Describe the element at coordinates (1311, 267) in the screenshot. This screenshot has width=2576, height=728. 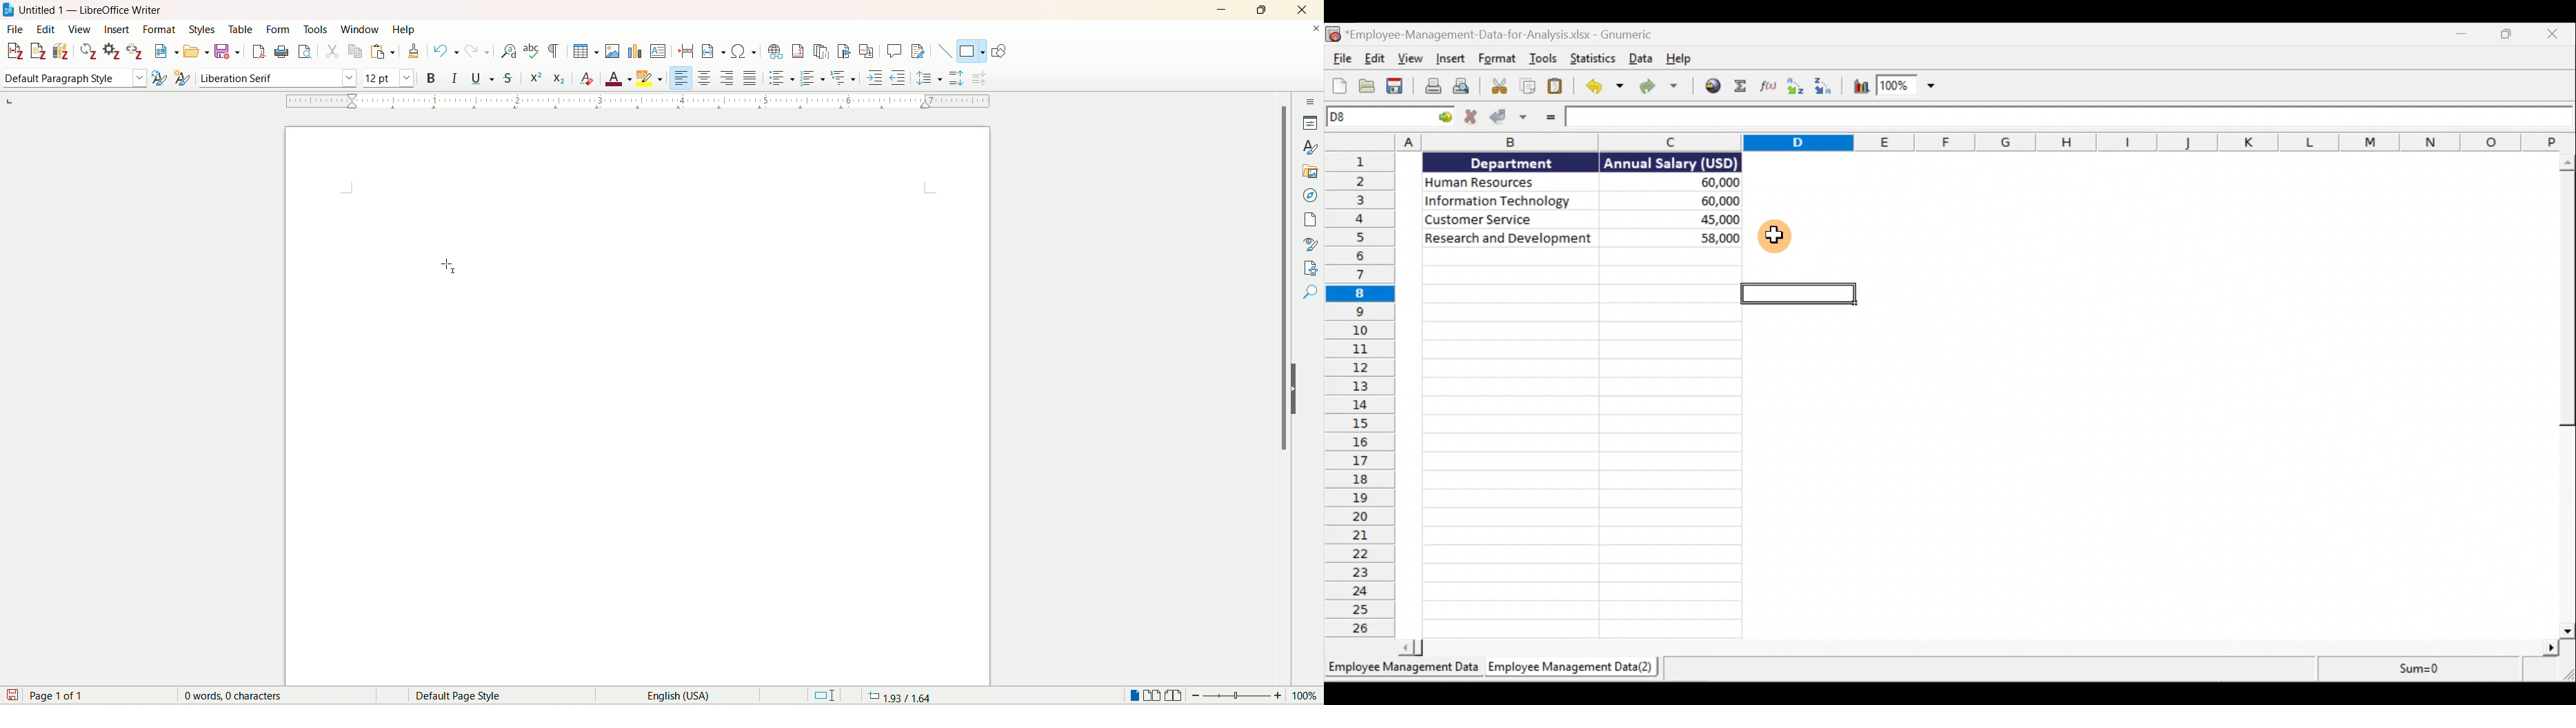
I see `manage changes` at that location.